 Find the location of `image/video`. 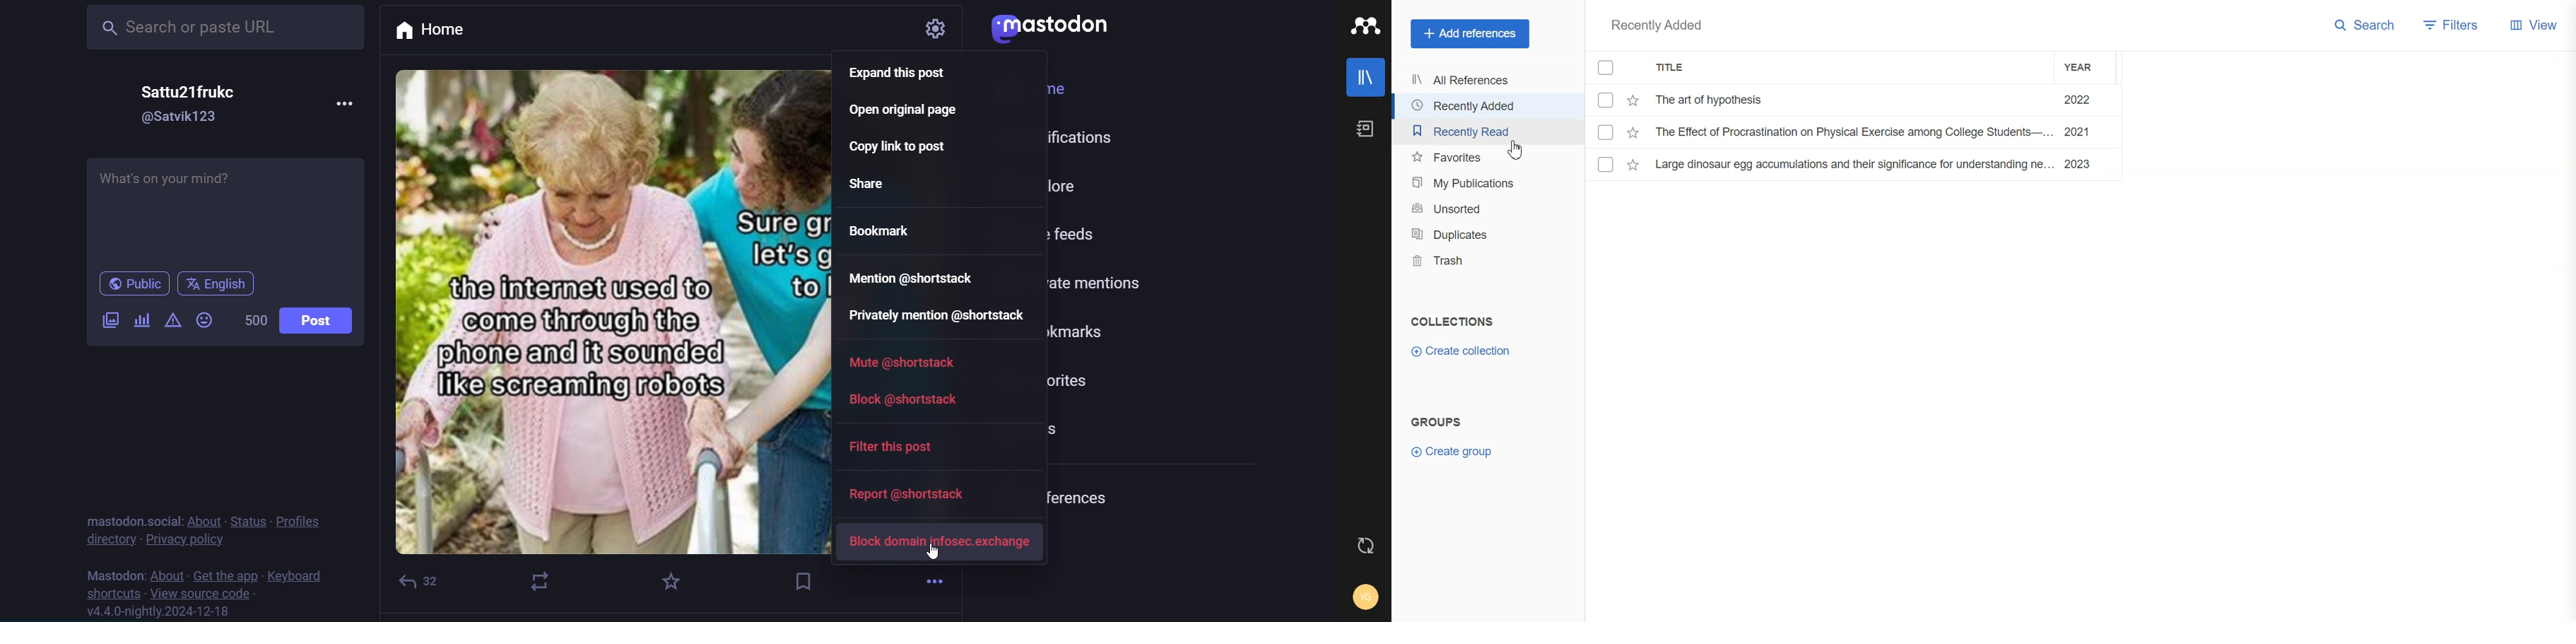

image/video is located at coordinates (110, 319).